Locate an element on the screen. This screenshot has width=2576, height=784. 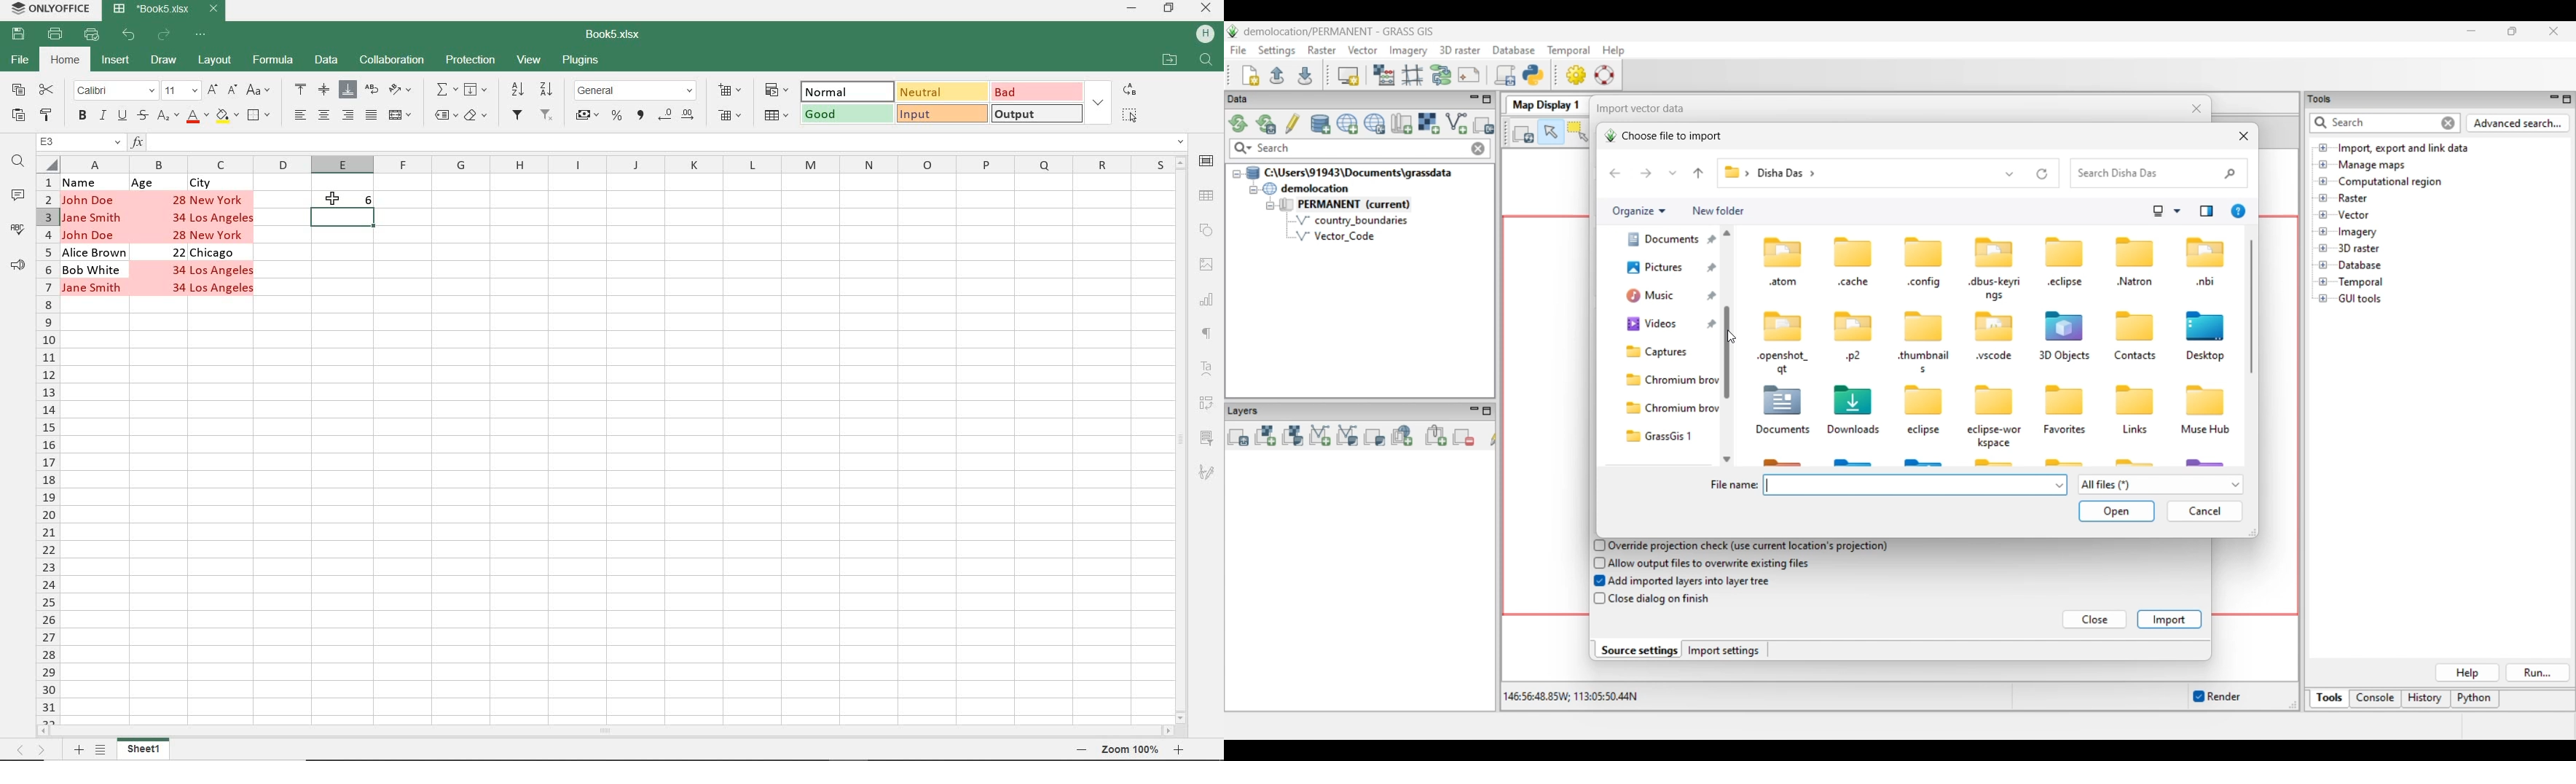
John Doe is located at coordinates (92, 235).